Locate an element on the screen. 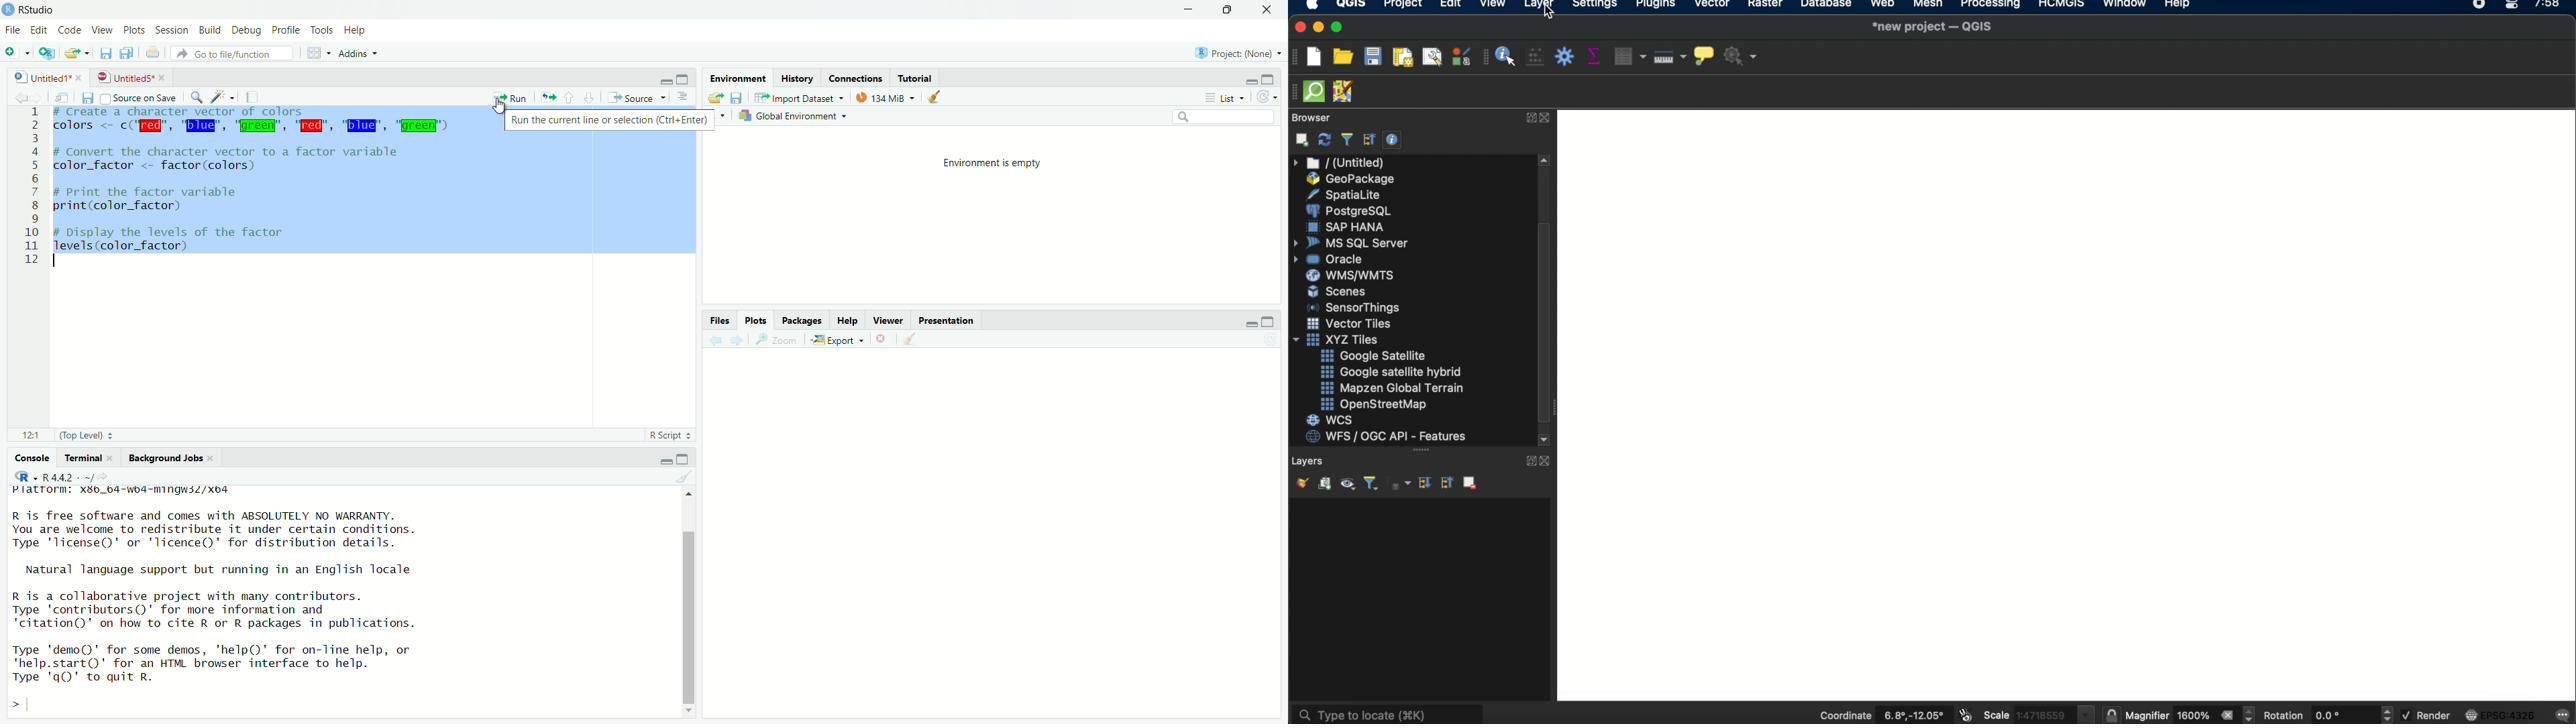  # Convert the character vector to a factor variable
color_factor <- factor (colors) is located at coordinates (239, 159).